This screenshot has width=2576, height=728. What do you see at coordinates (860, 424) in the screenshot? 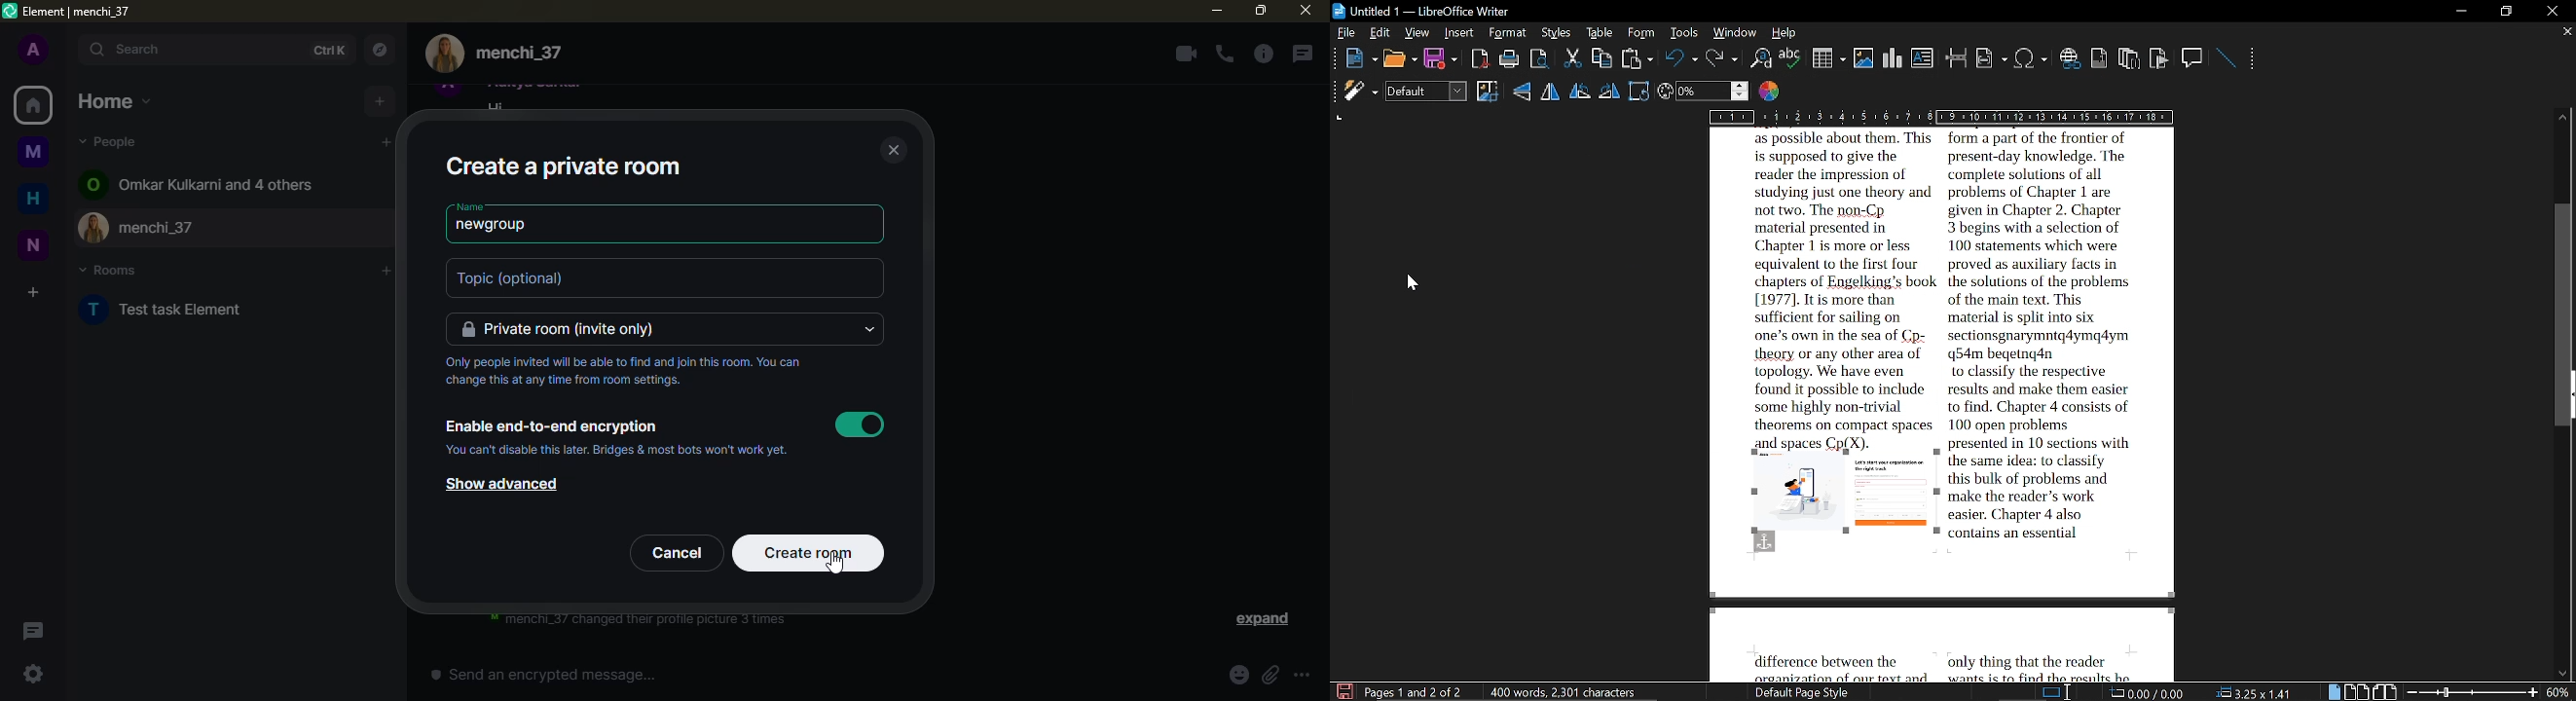
I see `Toggle for end-to-end` at bounding box center [860, 424].